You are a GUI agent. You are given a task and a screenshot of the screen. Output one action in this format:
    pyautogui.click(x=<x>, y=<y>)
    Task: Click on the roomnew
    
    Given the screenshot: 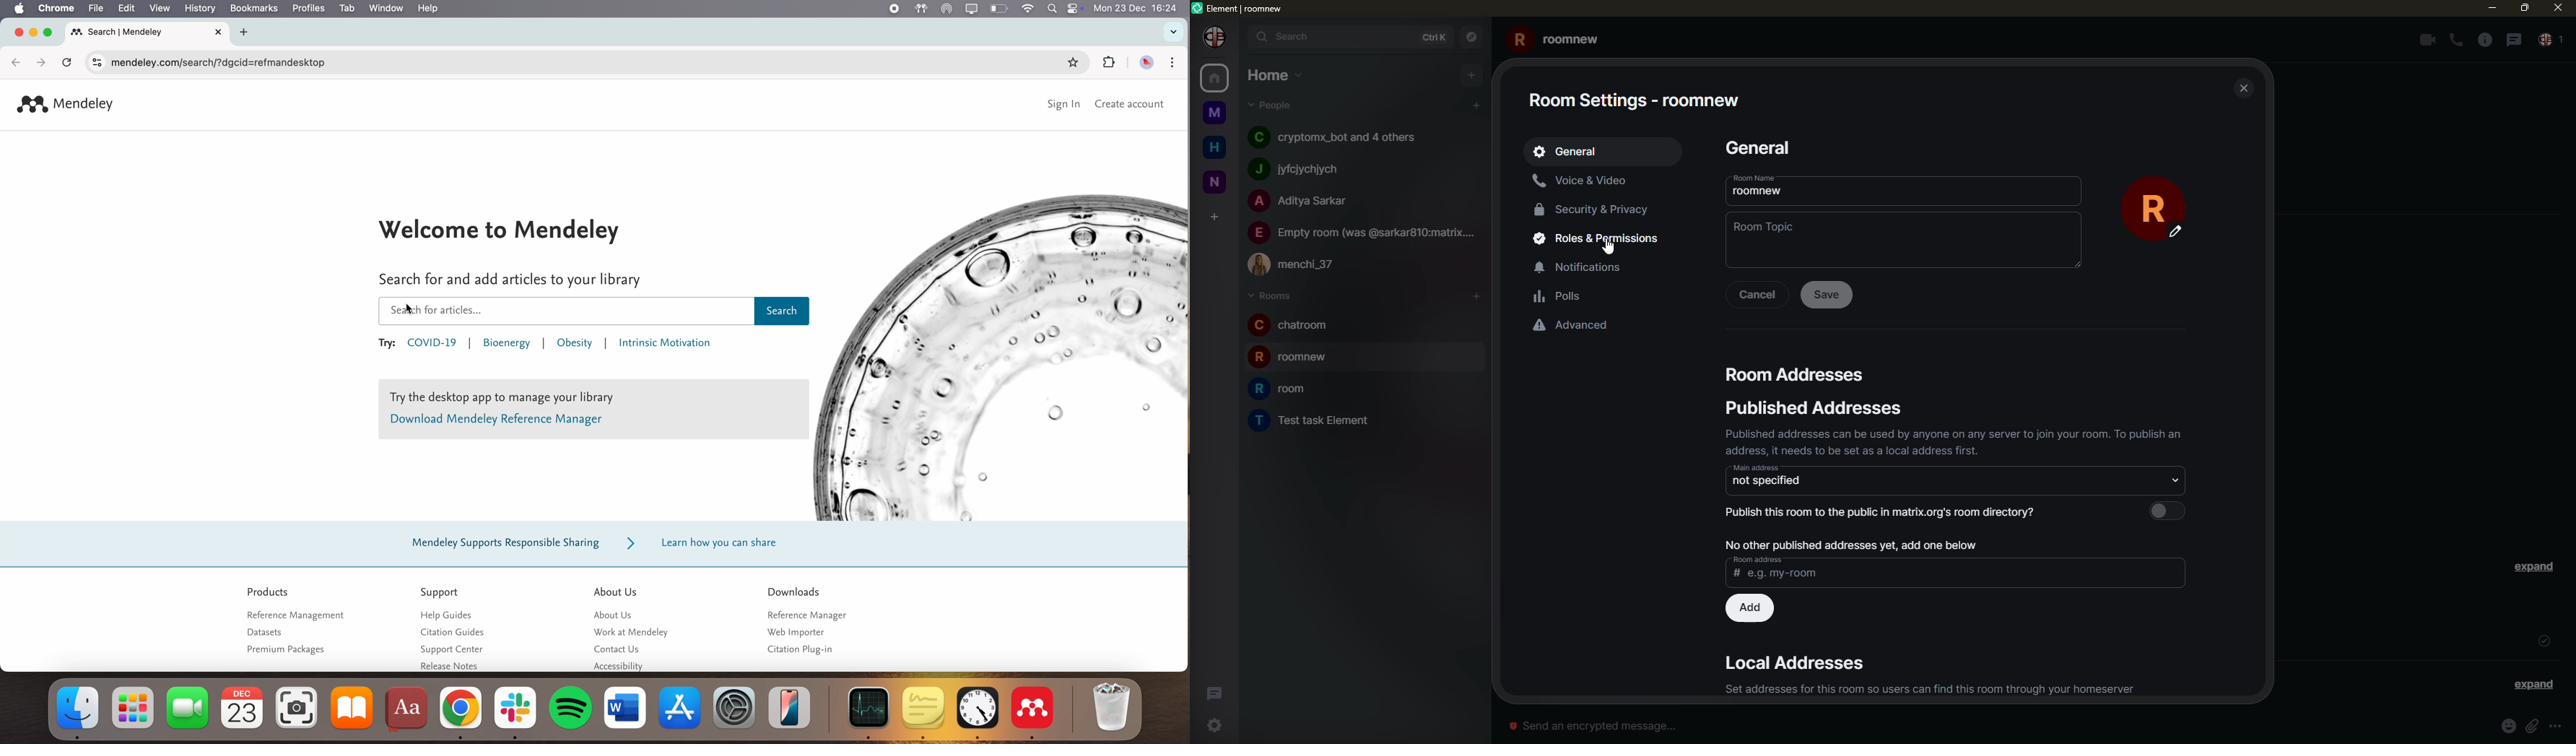 What is the action you would take?
    pyautogui.click(x=1559, y=38)
    